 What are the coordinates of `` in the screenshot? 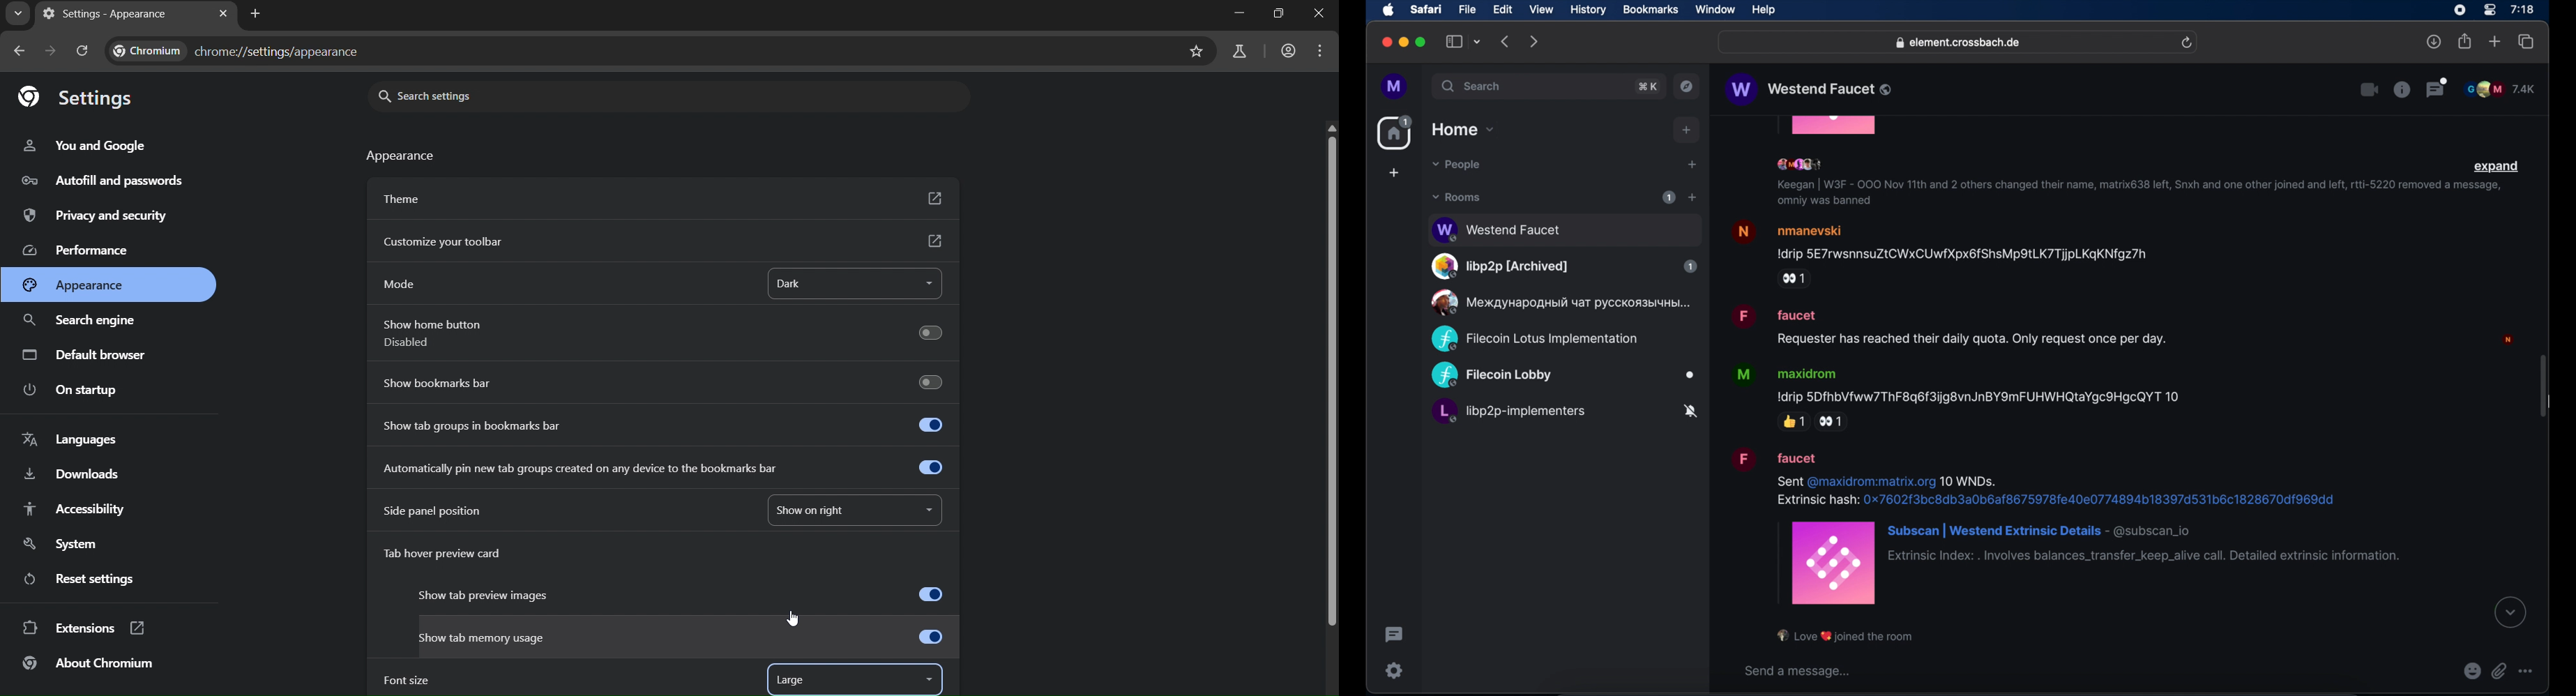 It's located at (1458, 165).